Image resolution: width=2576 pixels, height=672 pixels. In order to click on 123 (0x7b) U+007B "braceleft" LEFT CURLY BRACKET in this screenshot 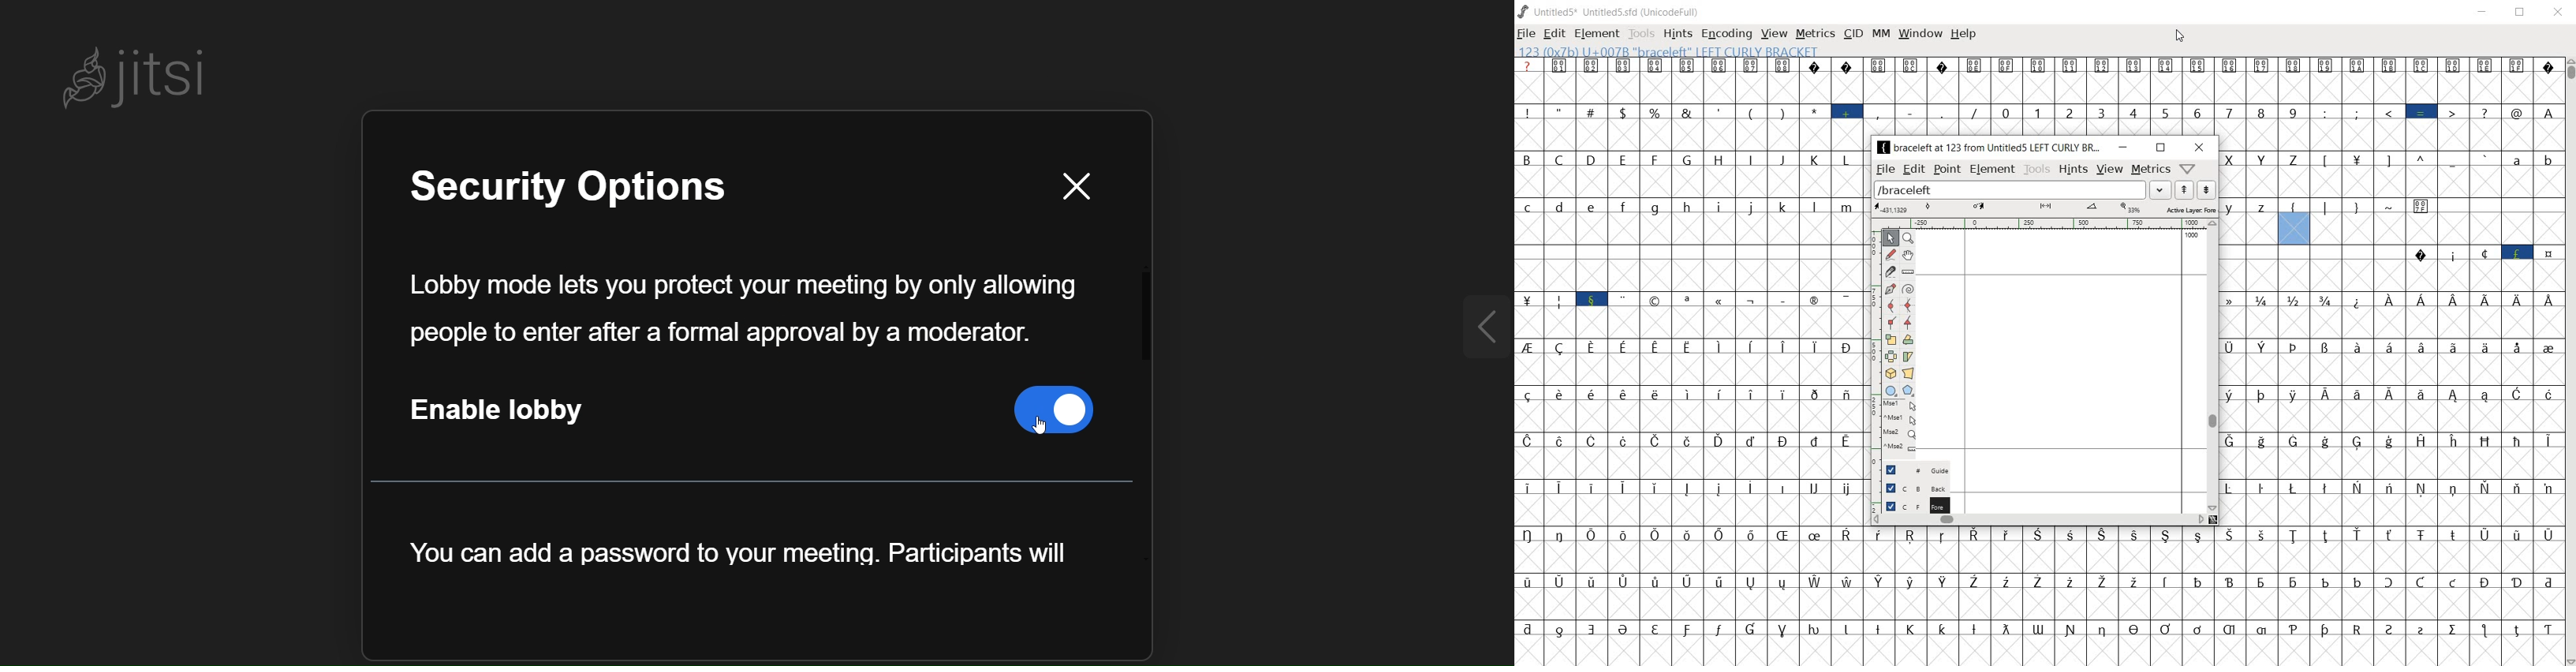, I will do `click(1679, 52)`.